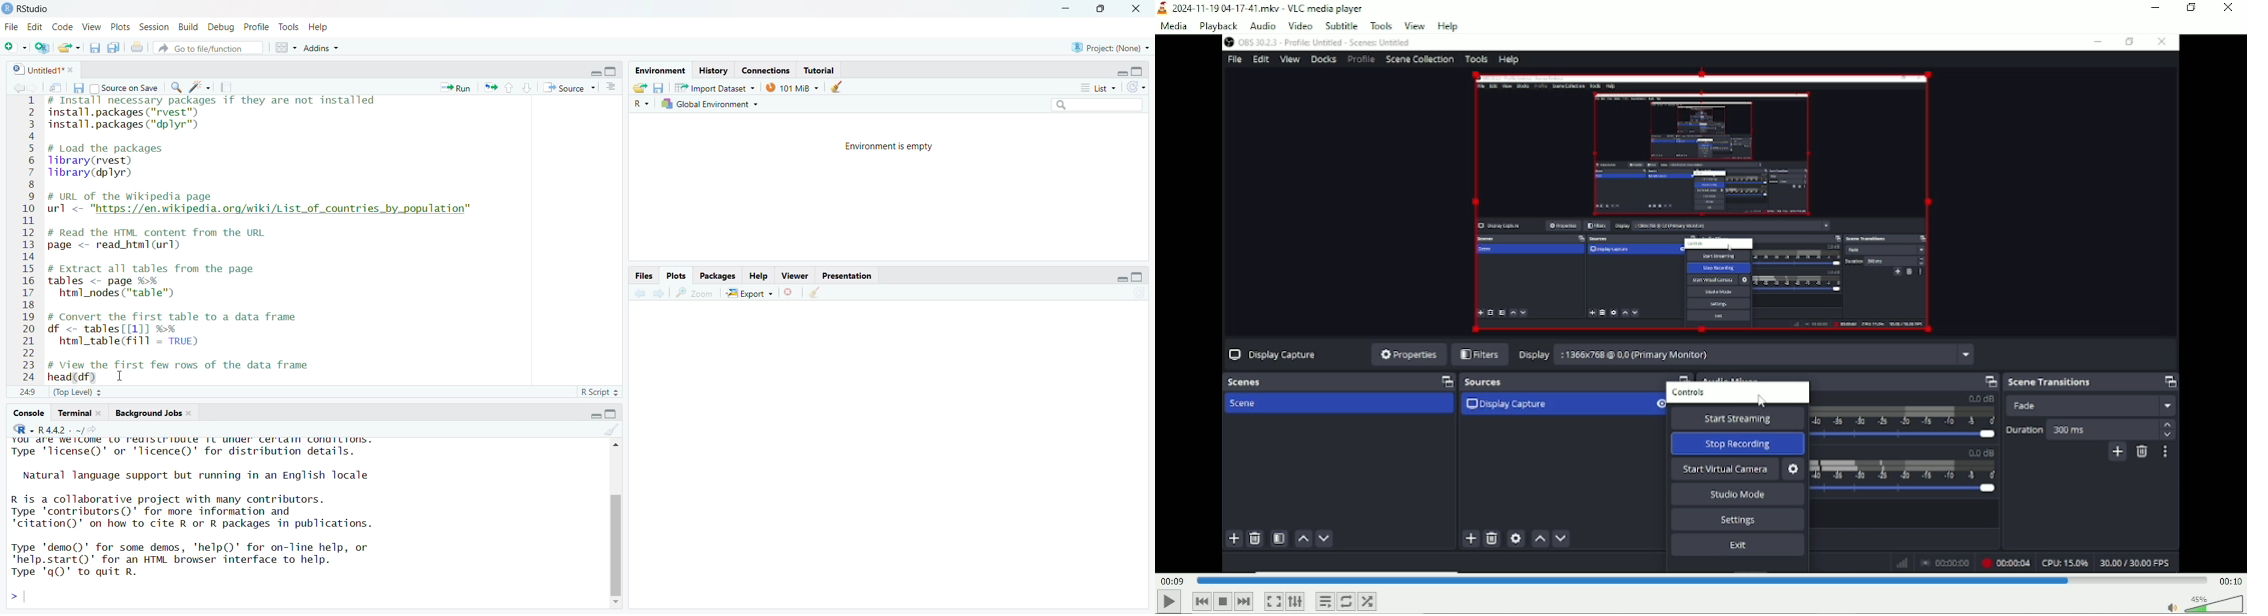 The image size is (2268, 616). Describe the element at coordinates (1262, 25) in the screenshot. I see `Audio` at that location.